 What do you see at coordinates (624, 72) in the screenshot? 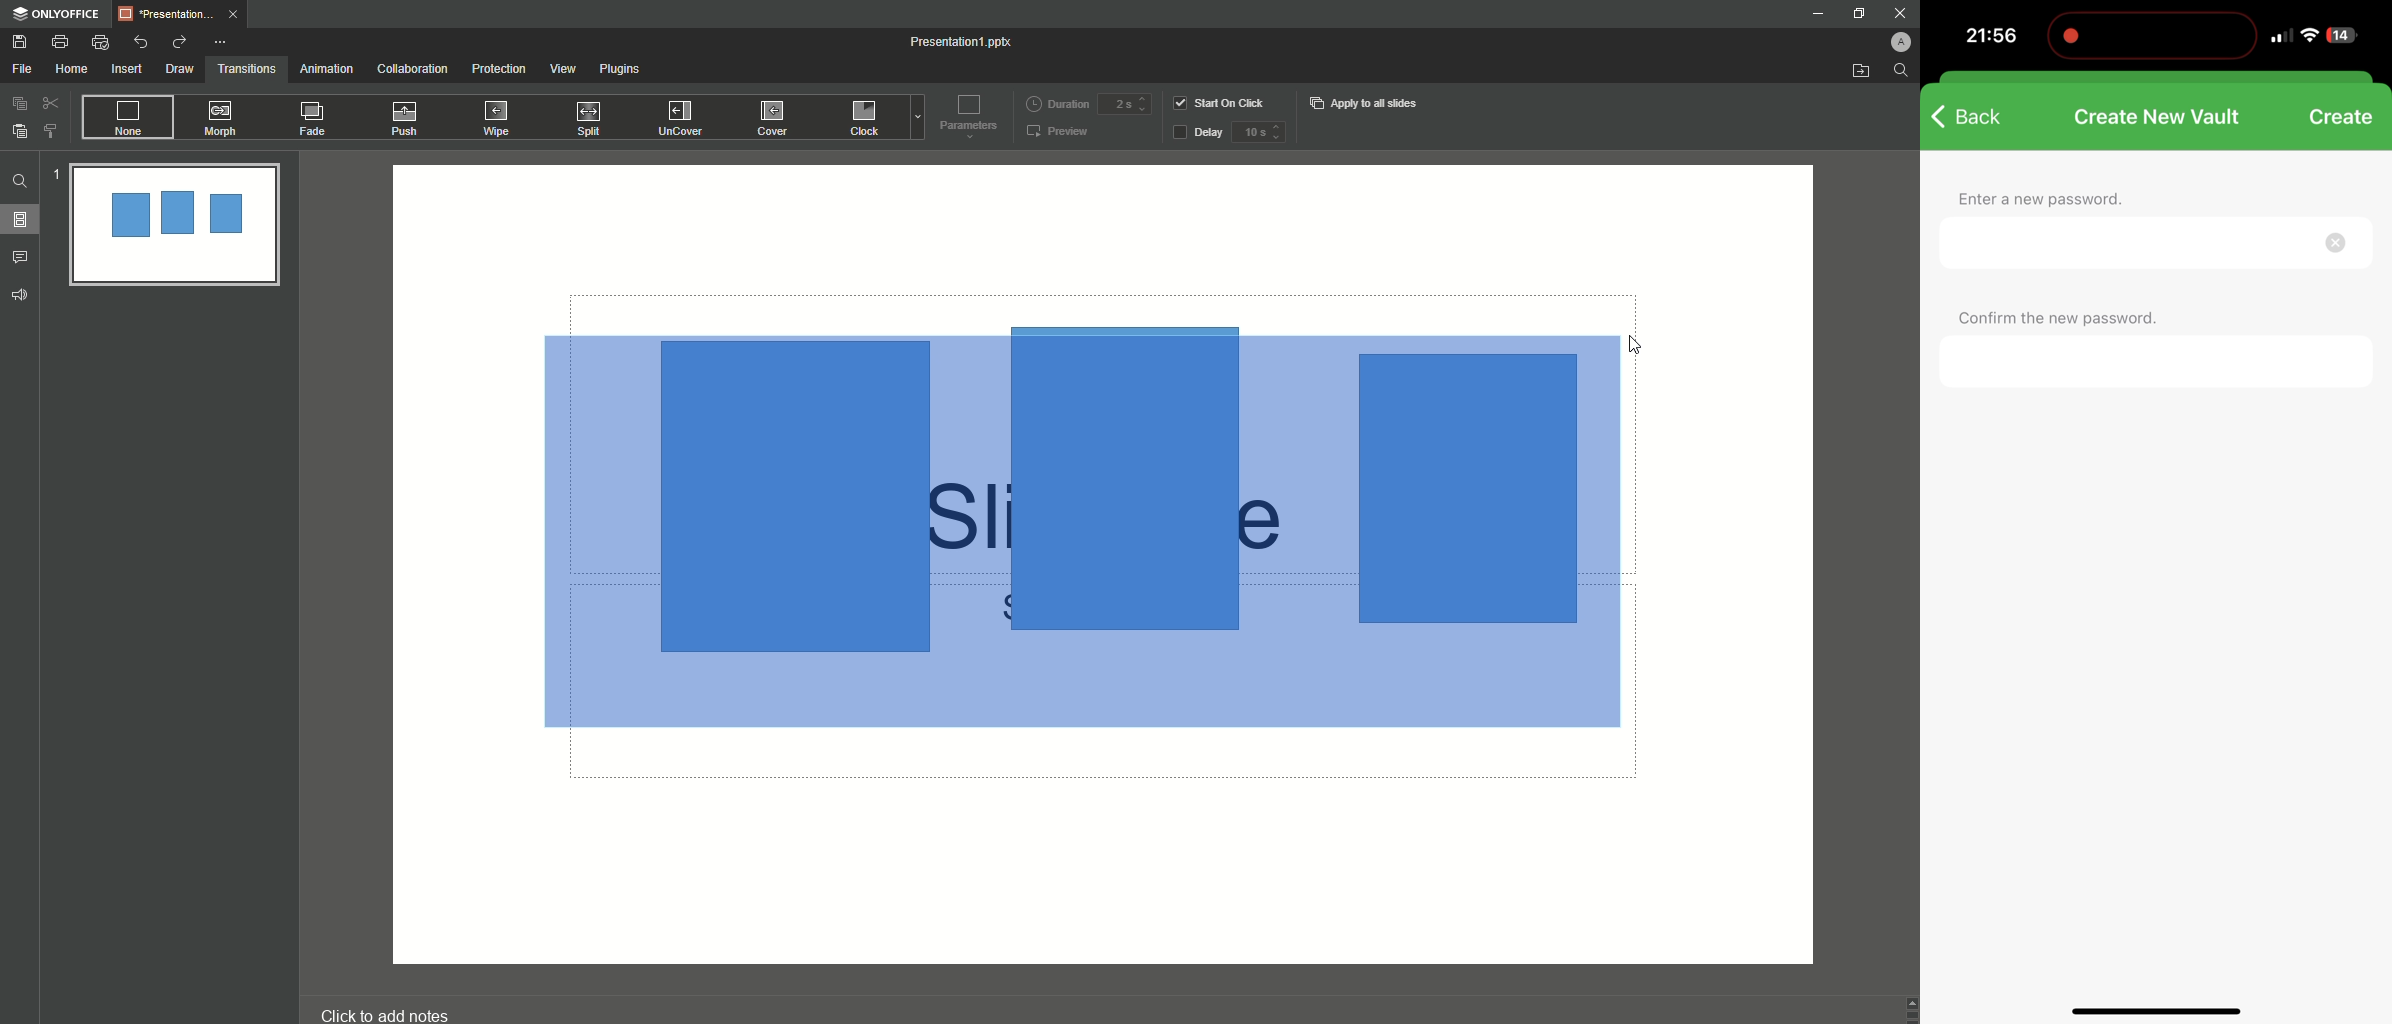
I see `Plugins` at bounding box center [624, 72].